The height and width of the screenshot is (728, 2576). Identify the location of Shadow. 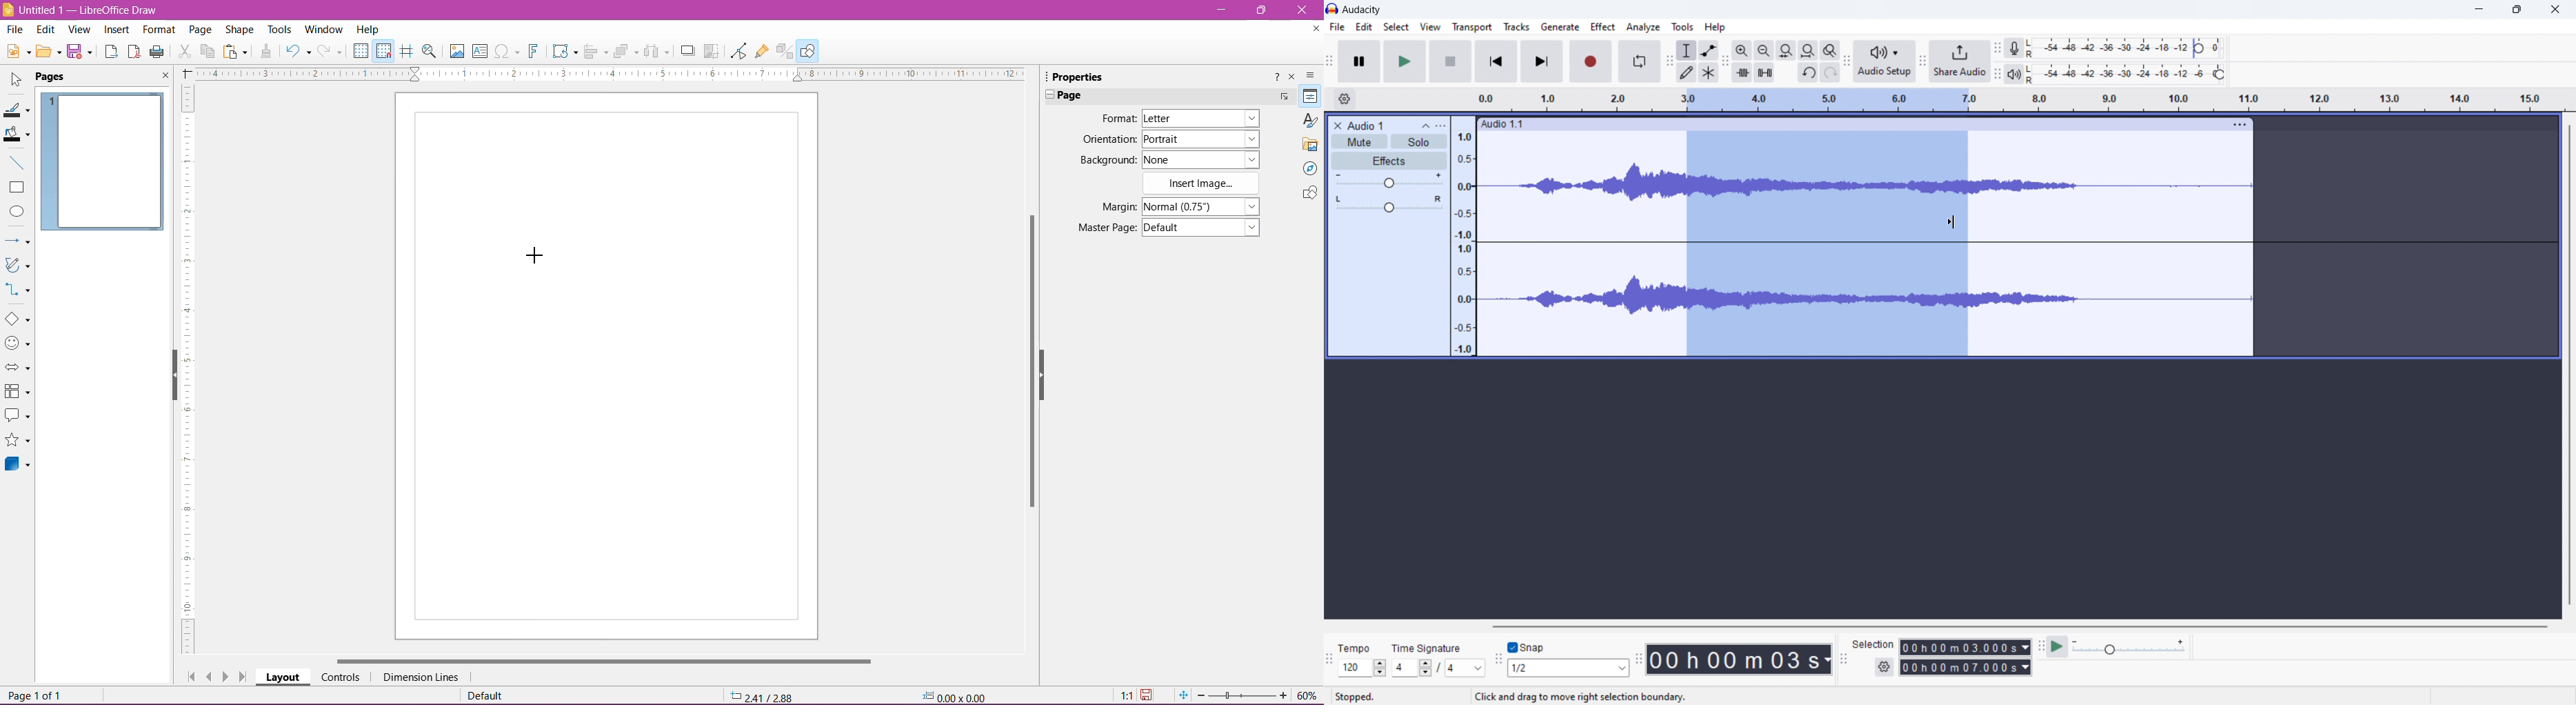
(687, 52).